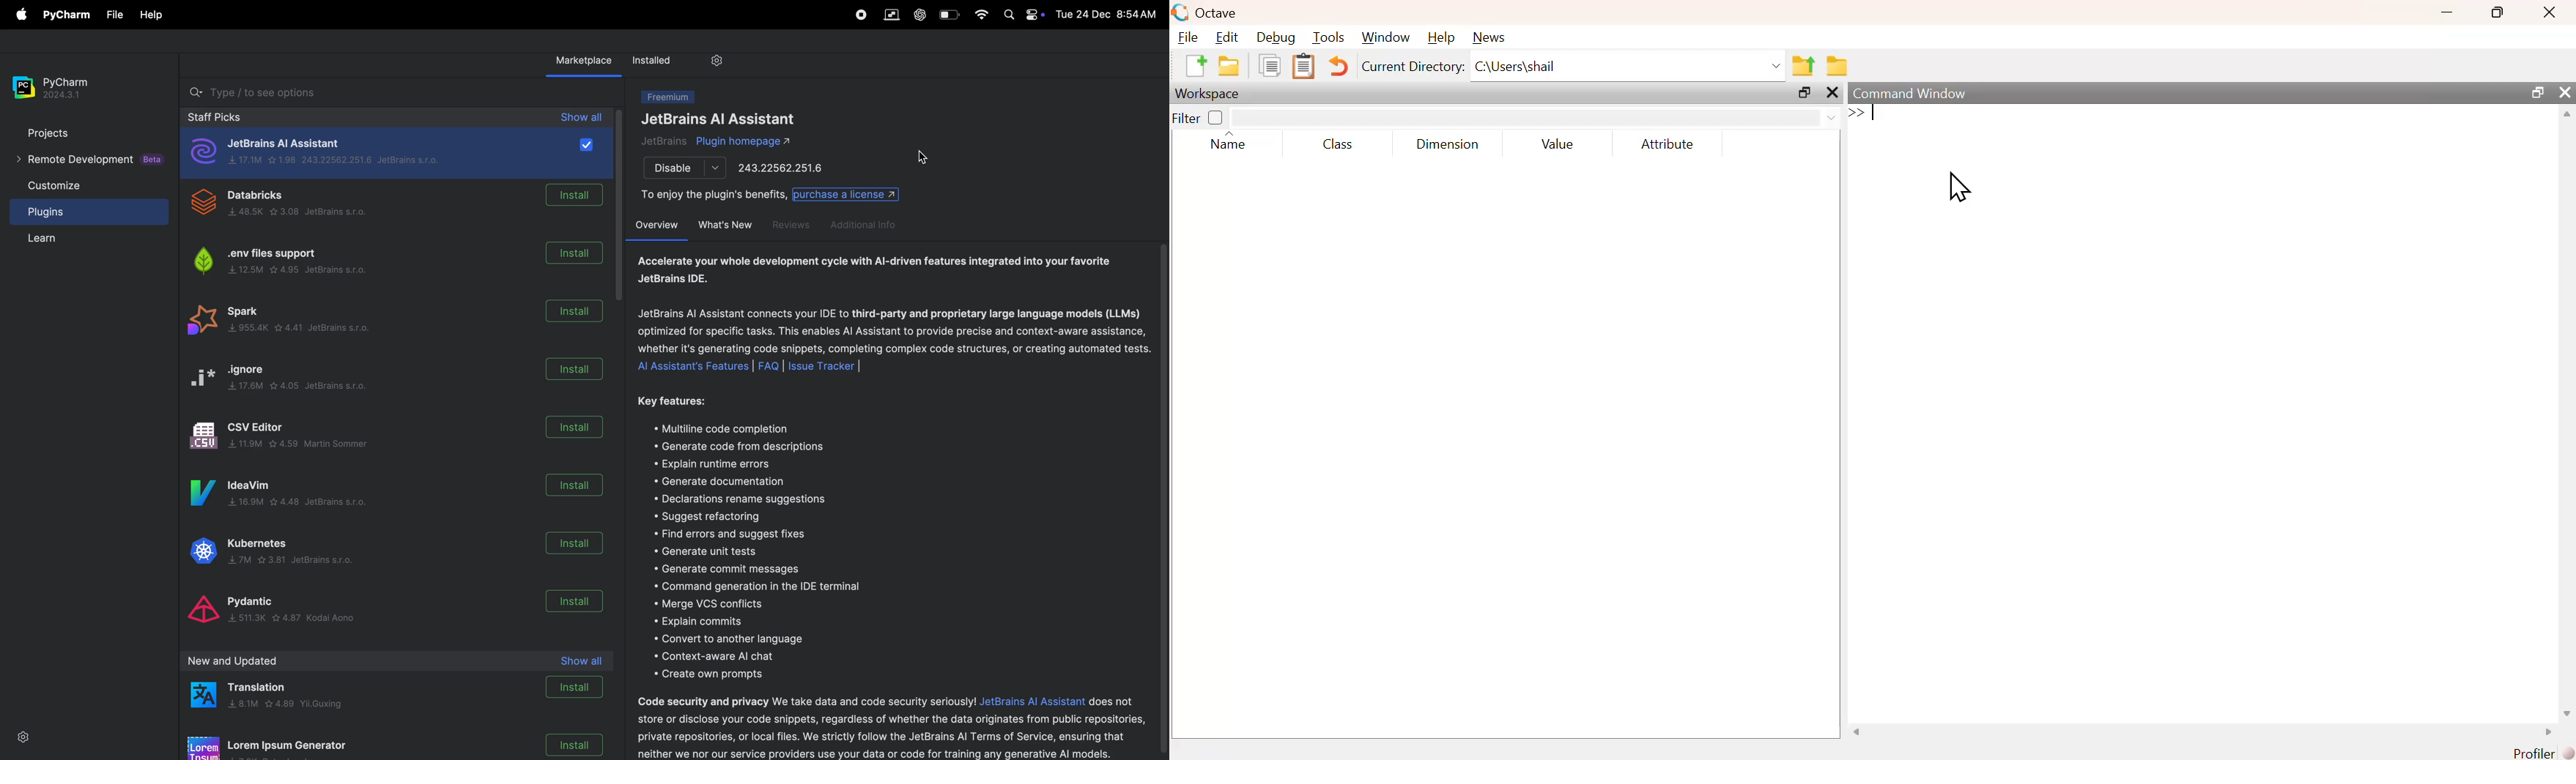 The height and width of the screenshot is (784, 2576). Describe the element at coordinates (1306, 68) in the screenshot. I see `paste` at that location.